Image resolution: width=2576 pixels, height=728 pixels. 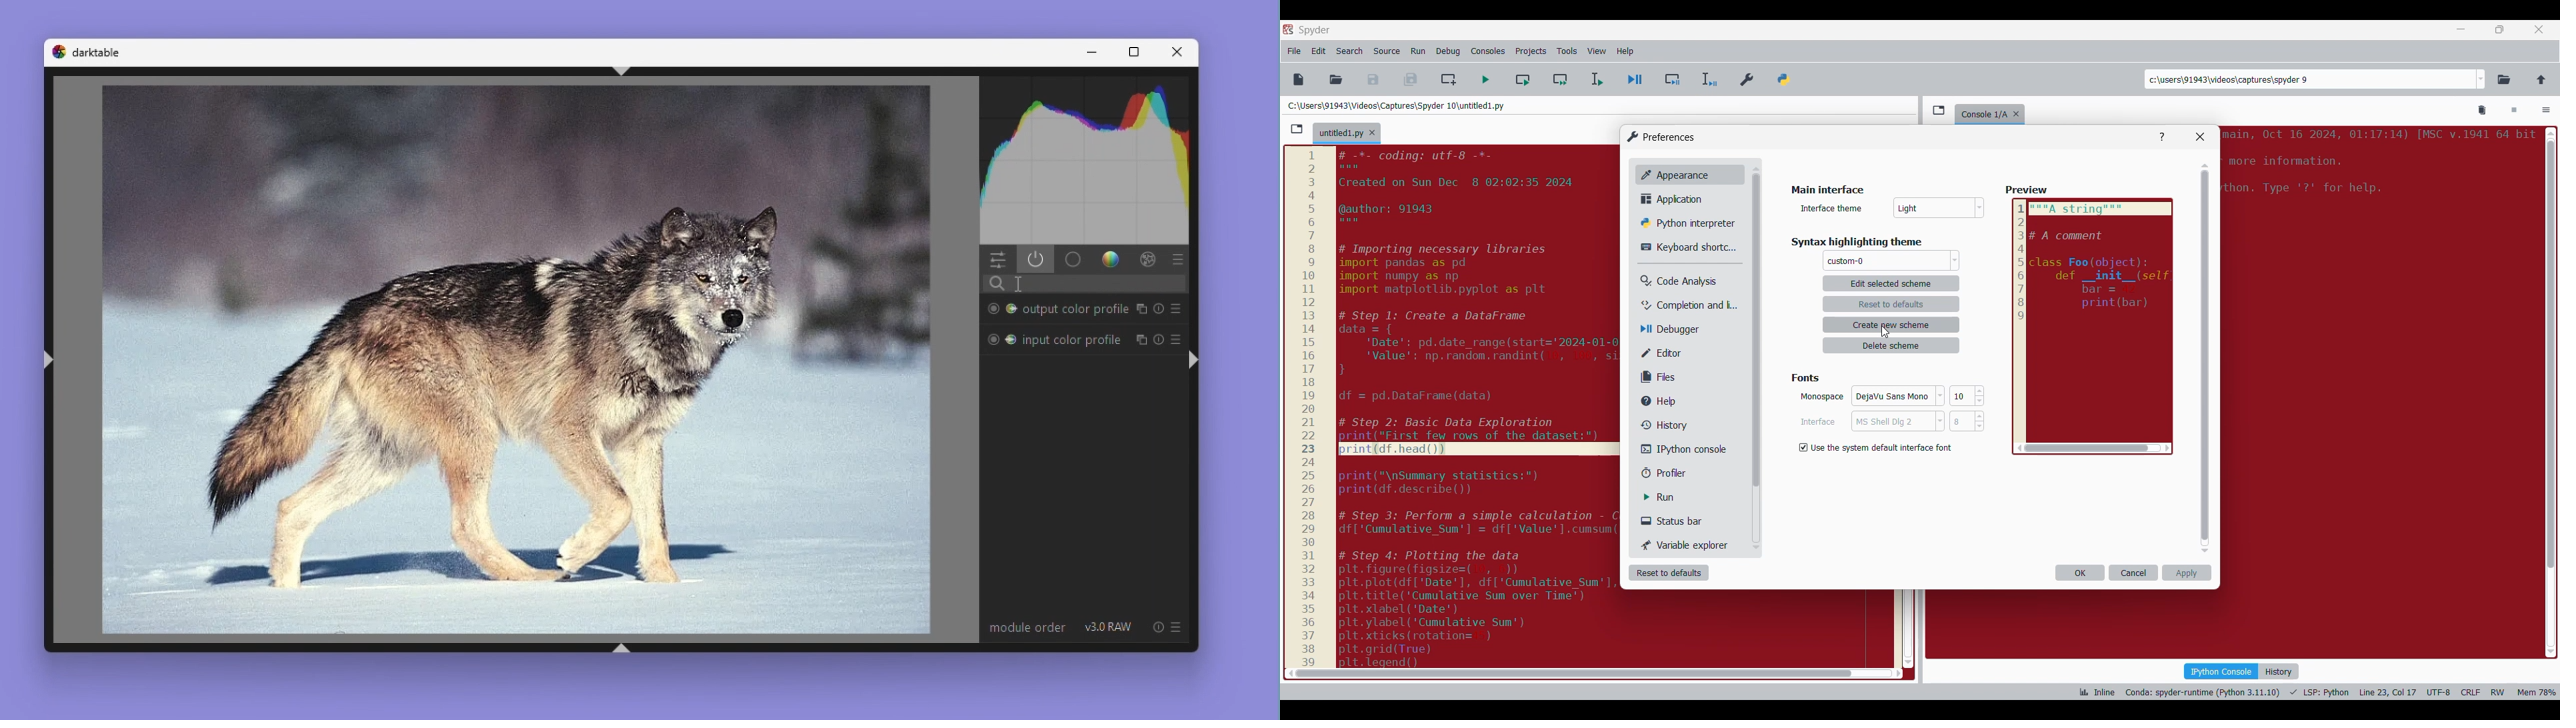 I want to click on New file, so click(x=1298, y=79).